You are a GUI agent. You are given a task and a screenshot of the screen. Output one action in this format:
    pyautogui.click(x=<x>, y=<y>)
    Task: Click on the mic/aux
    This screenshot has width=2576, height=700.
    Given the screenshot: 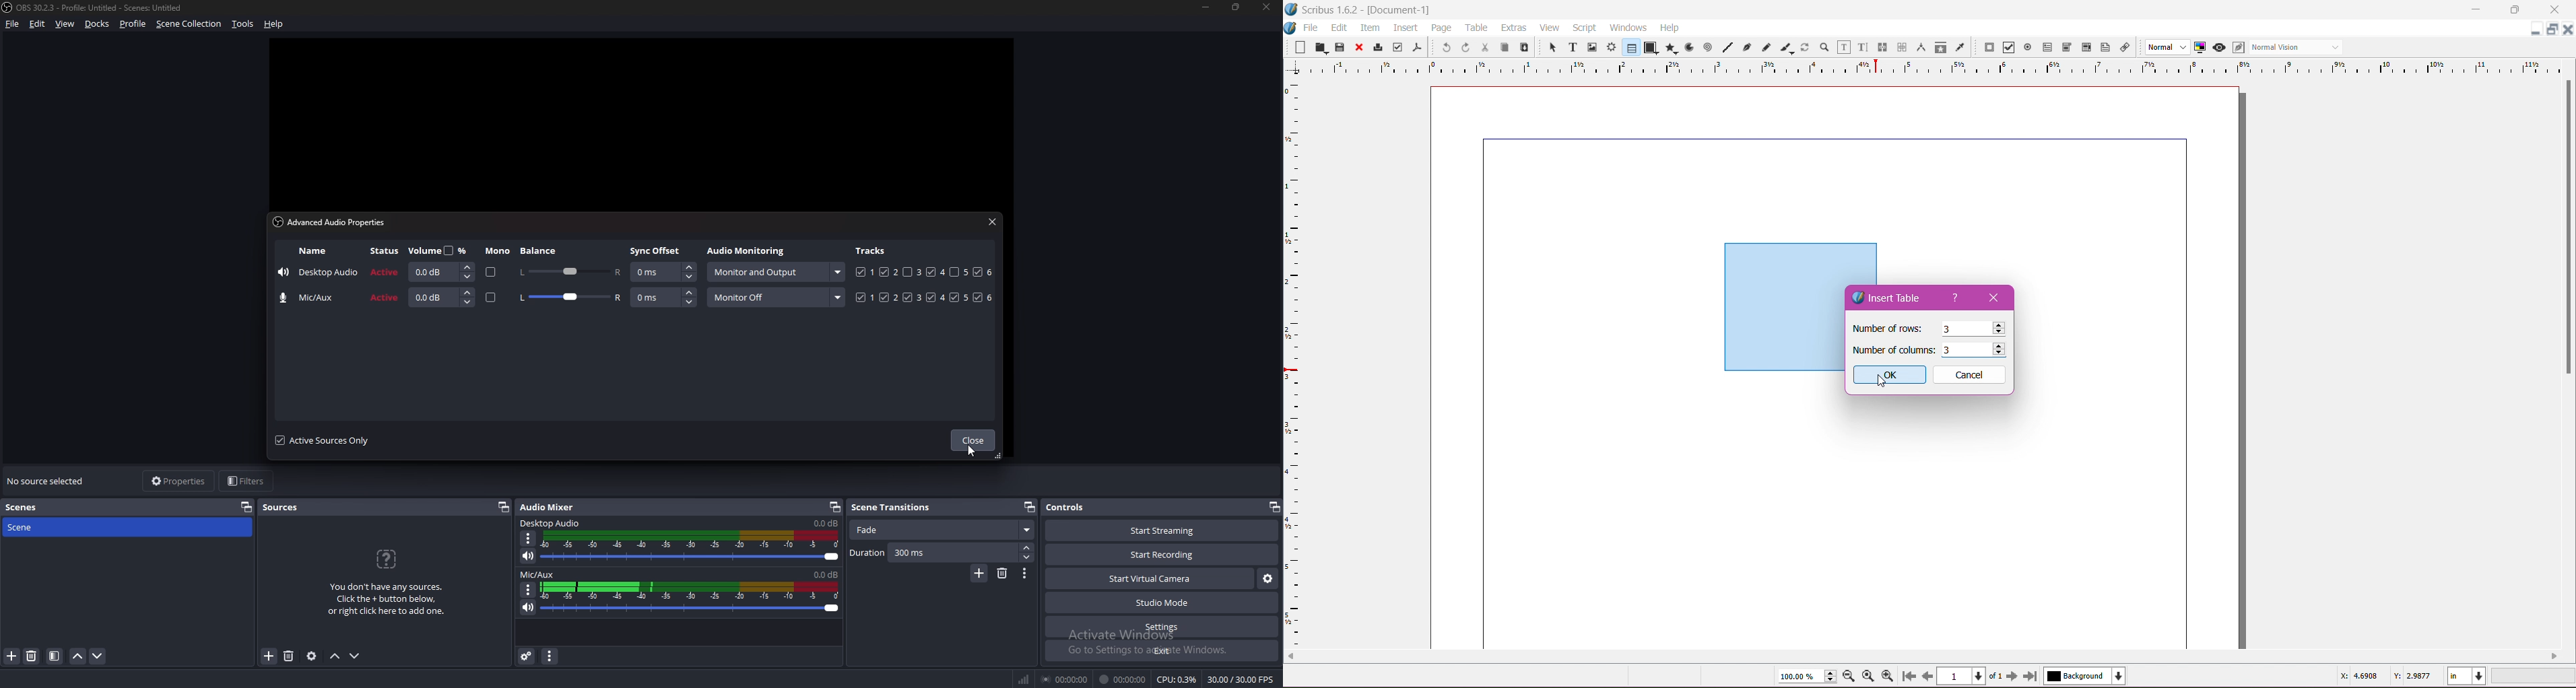 What is the action you would take?
    pyautogui.click(x=311, y=298)
    